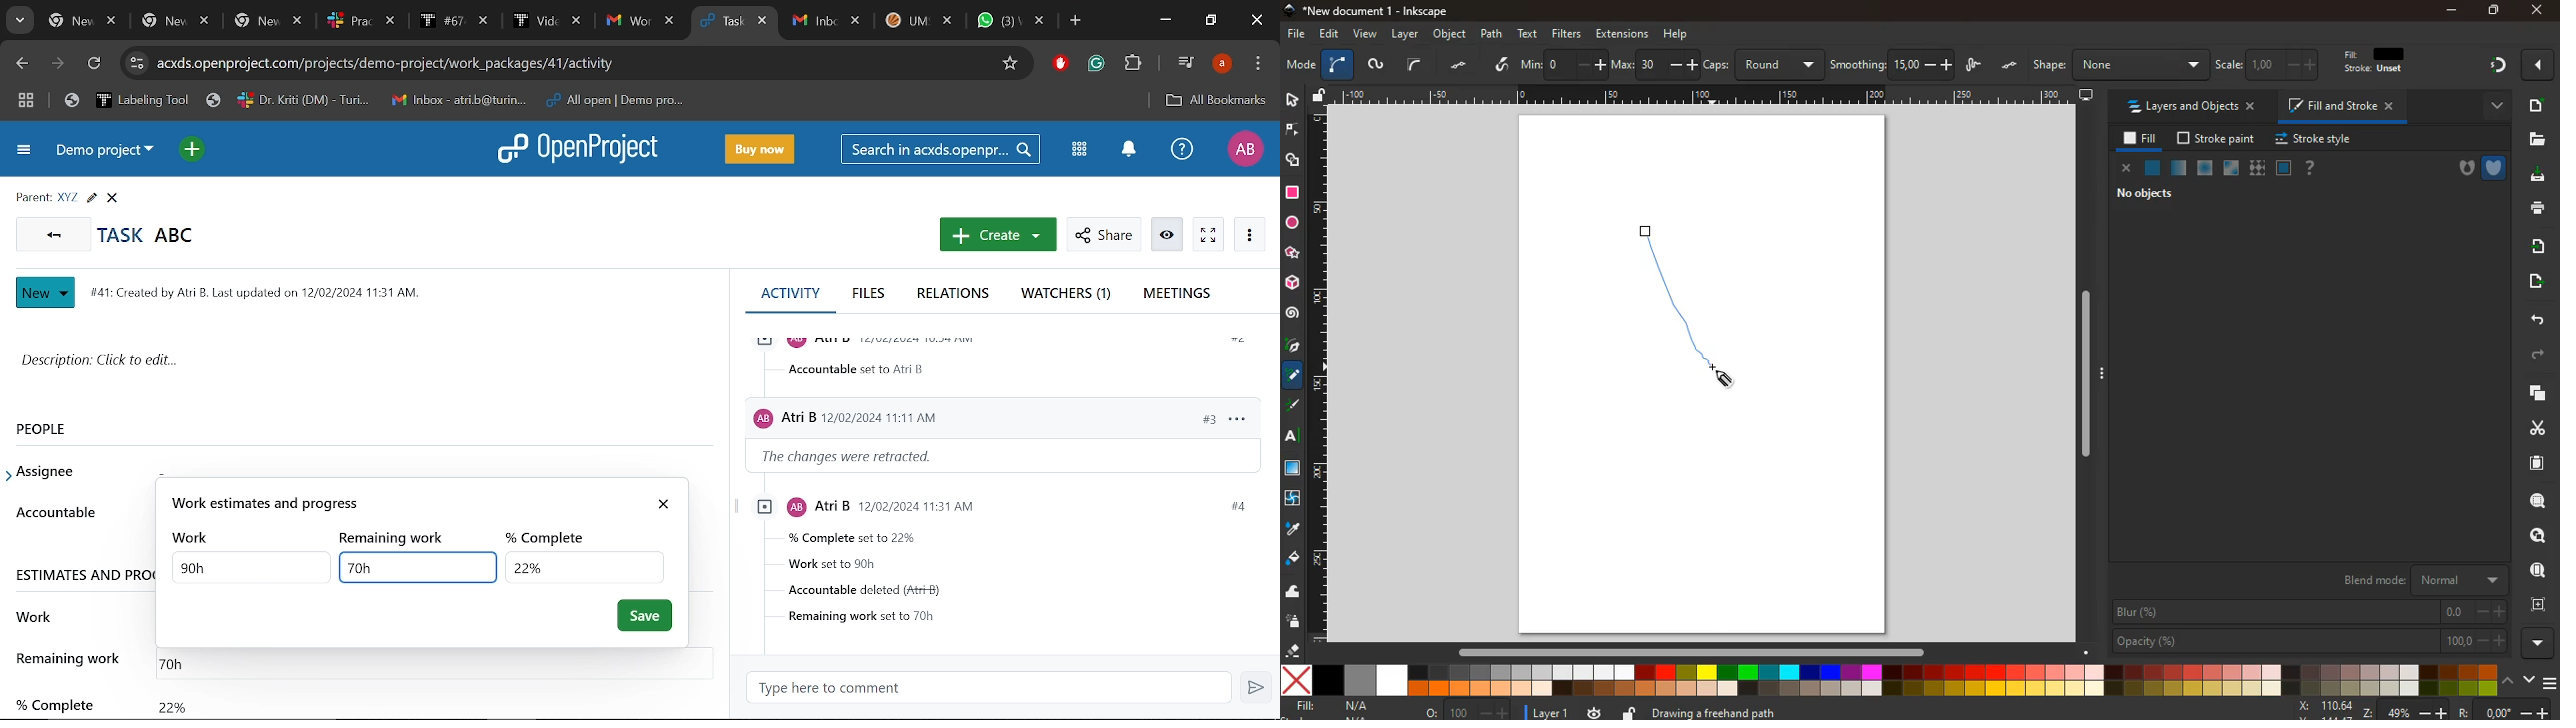  Describe the element at coordinates (2142, 140) in the screenshot. I see `fill` at that location.